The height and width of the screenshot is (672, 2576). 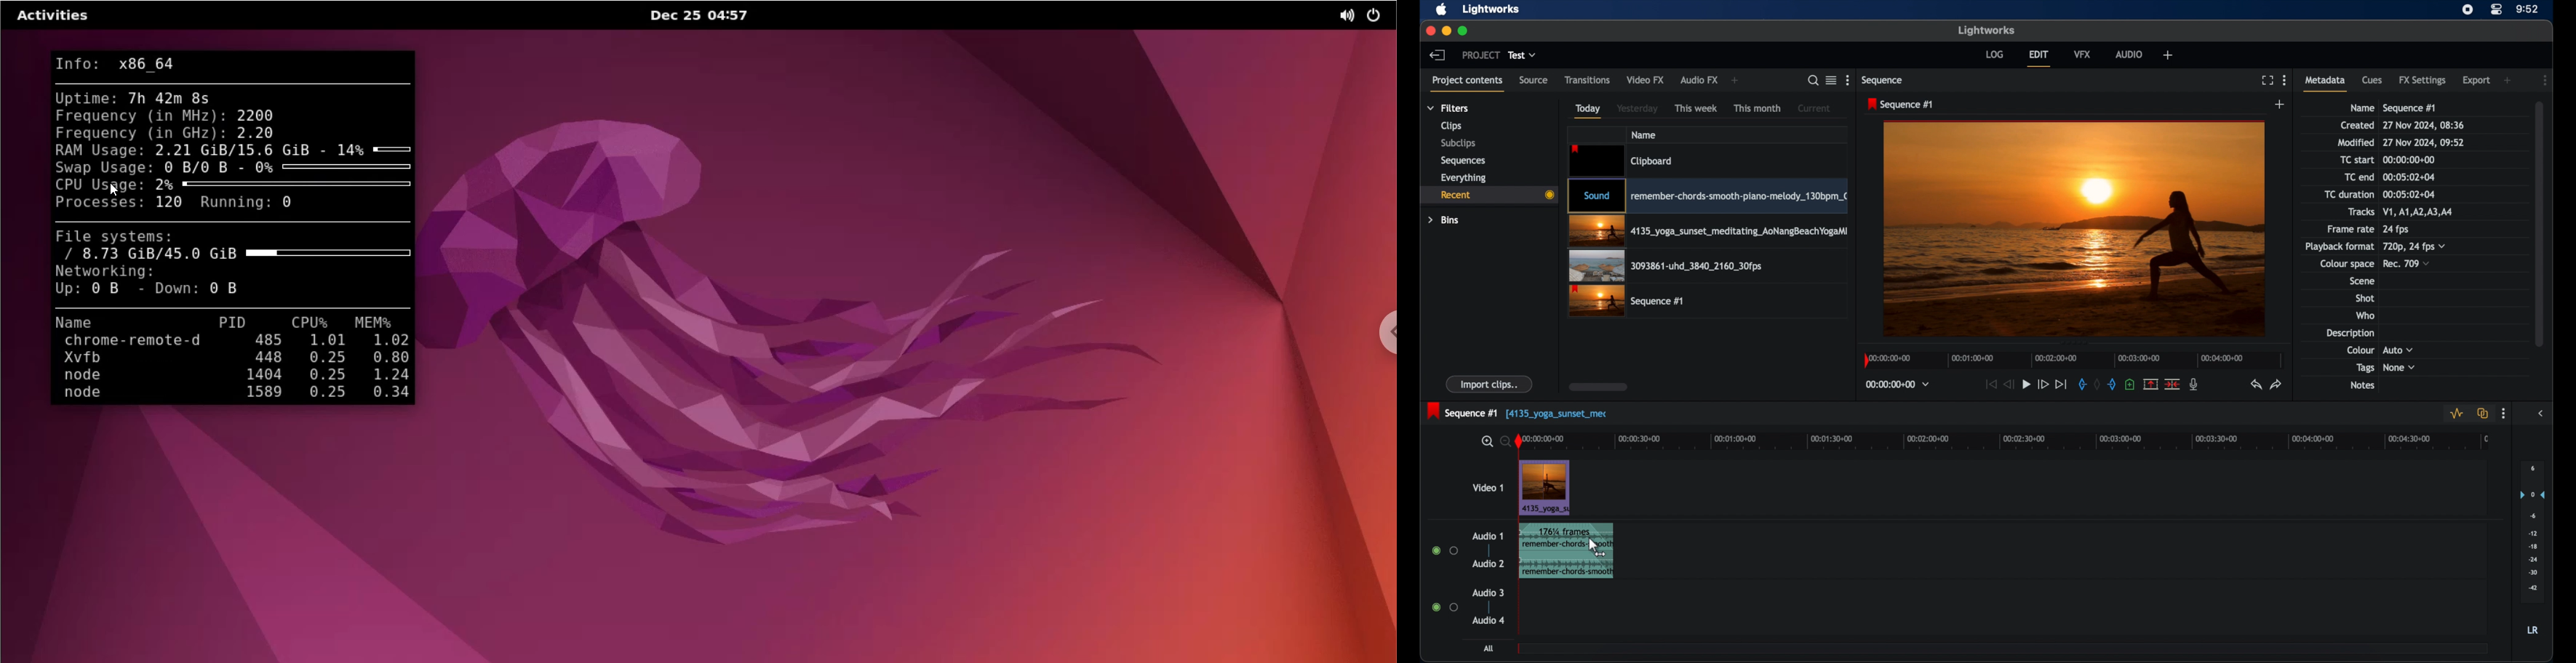 I want to click on metadata, so click(x=2326, y=83).